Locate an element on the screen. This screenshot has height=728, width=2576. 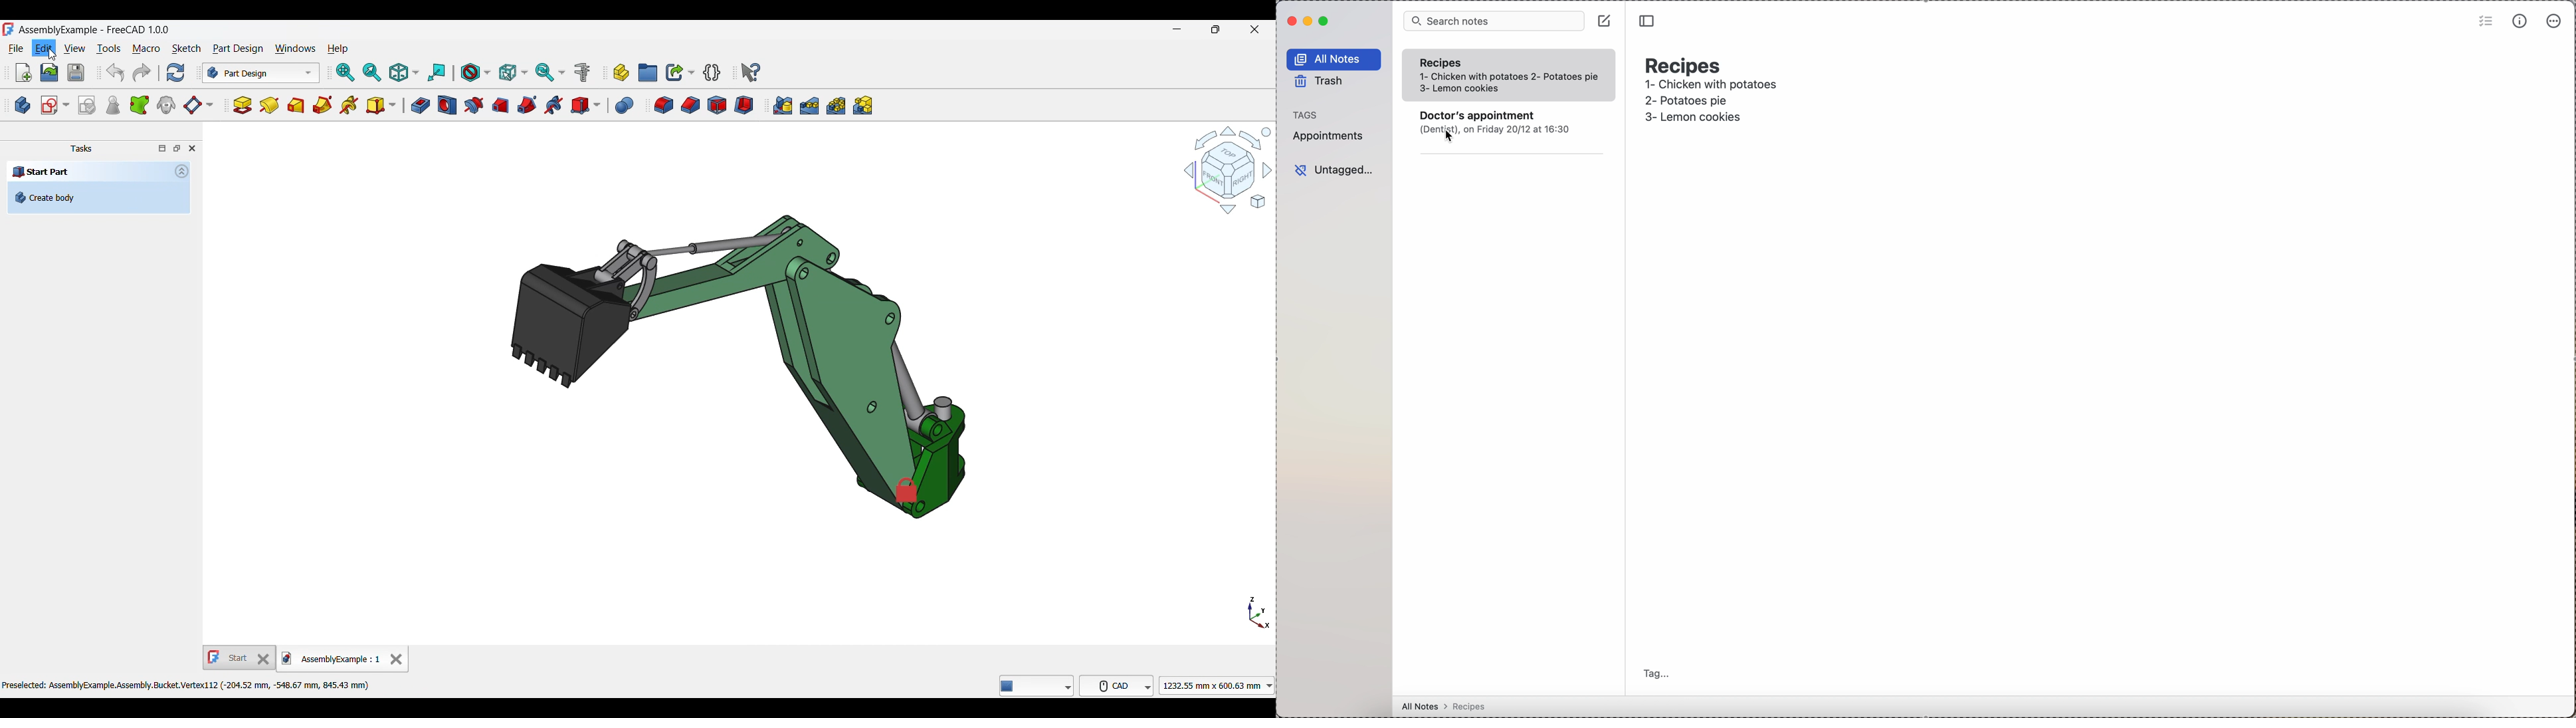
recipes note is located at coordinates (1448, 62).